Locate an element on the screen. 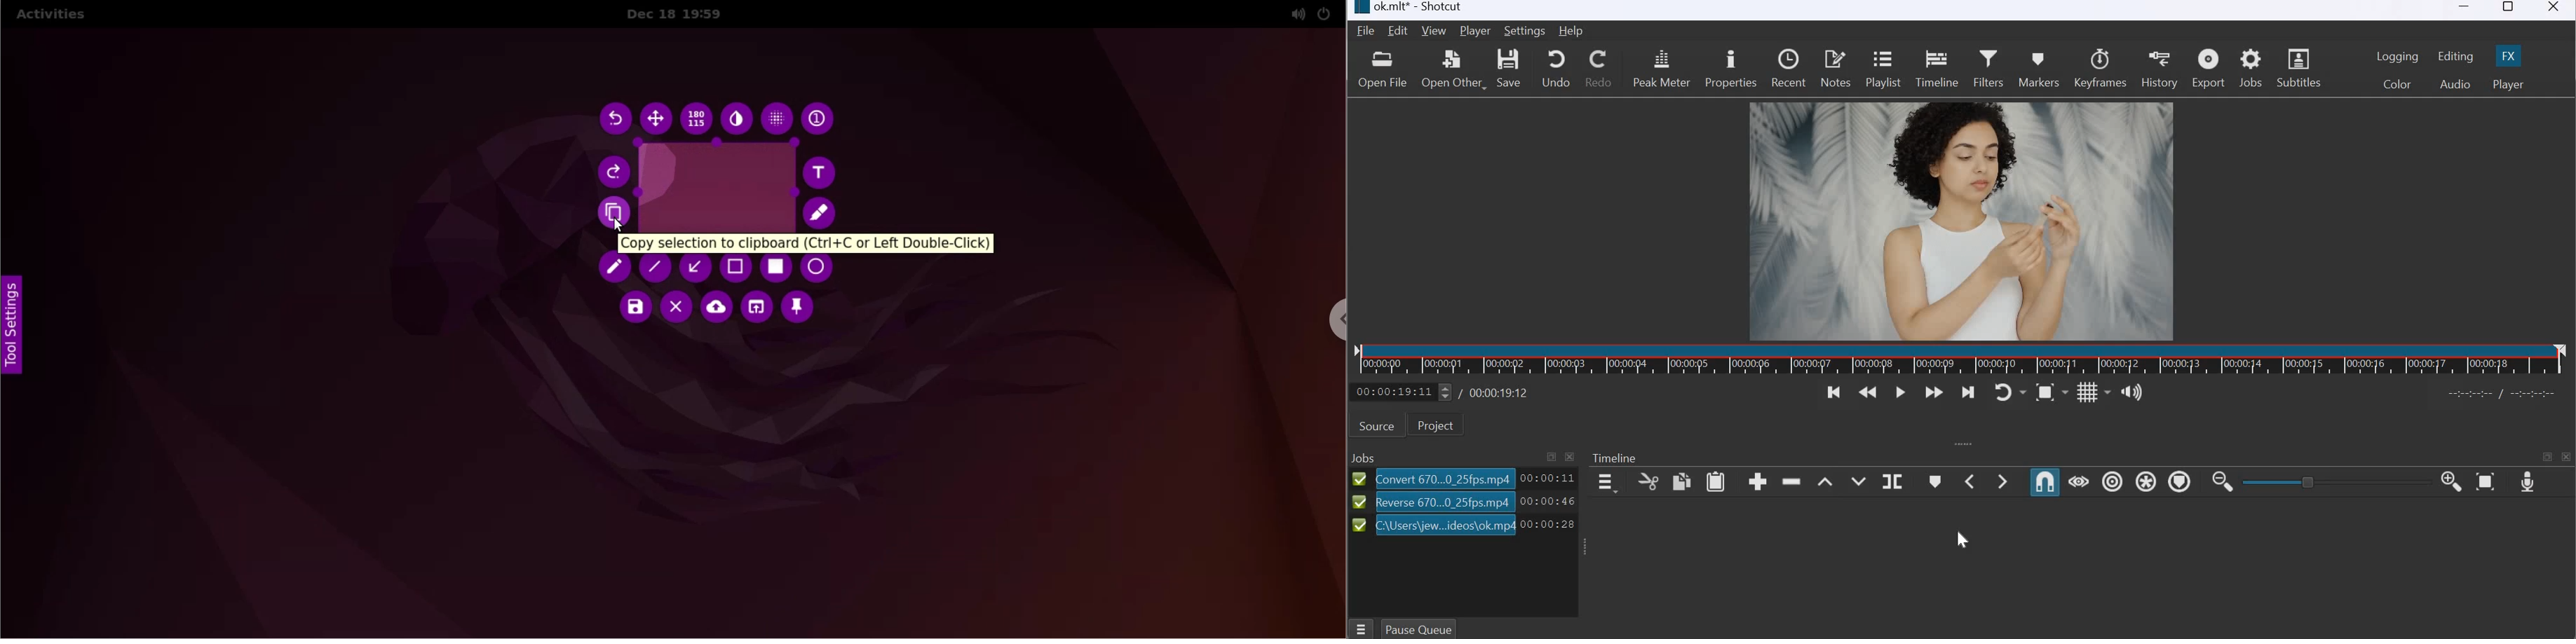 Image resolution: width=2576 pixels, height=644 pixels. Open File is located at coordinates (1382, 71).